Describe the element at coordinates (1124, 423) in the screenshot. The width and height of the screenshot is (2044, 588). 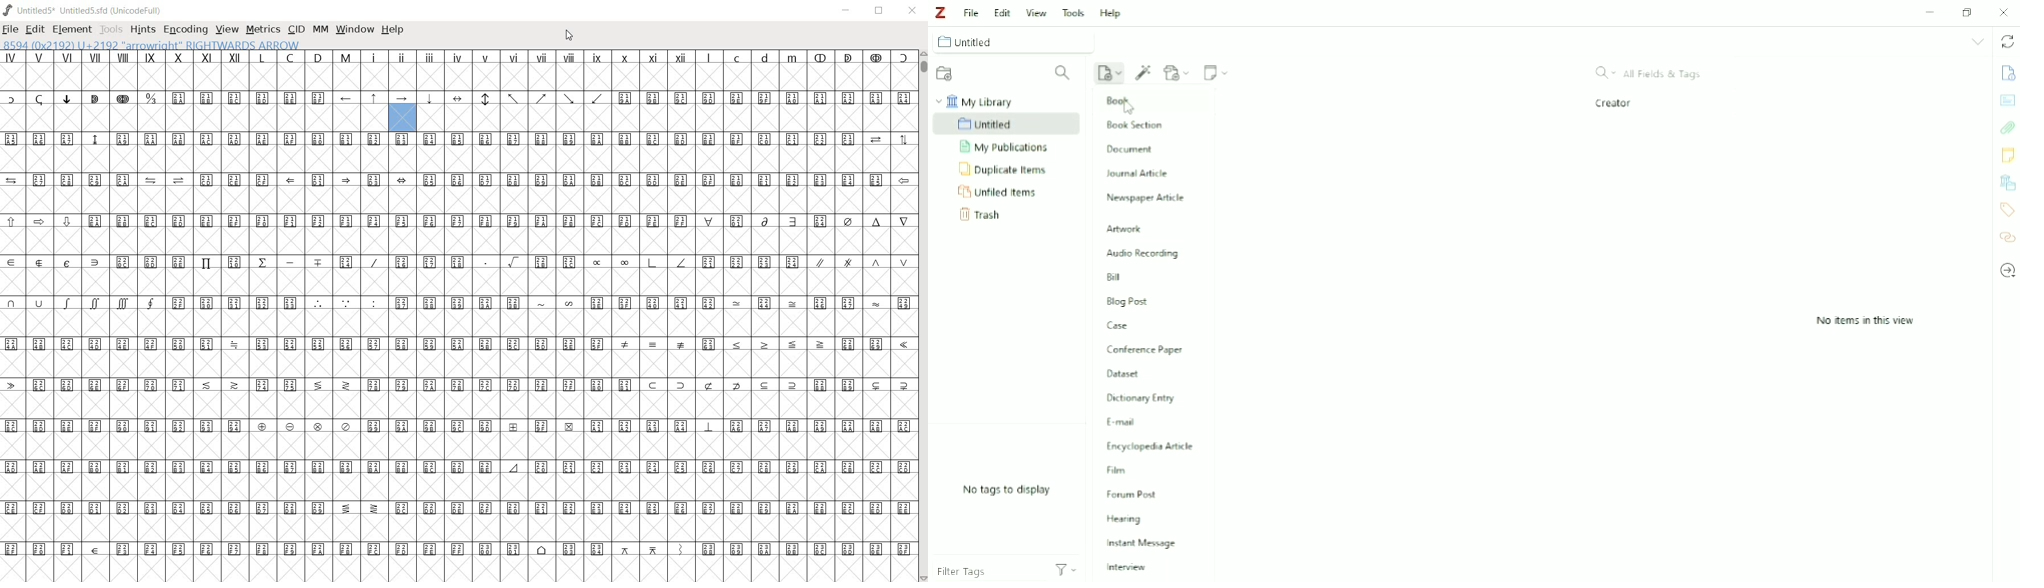
I see `E-mail` at that location.